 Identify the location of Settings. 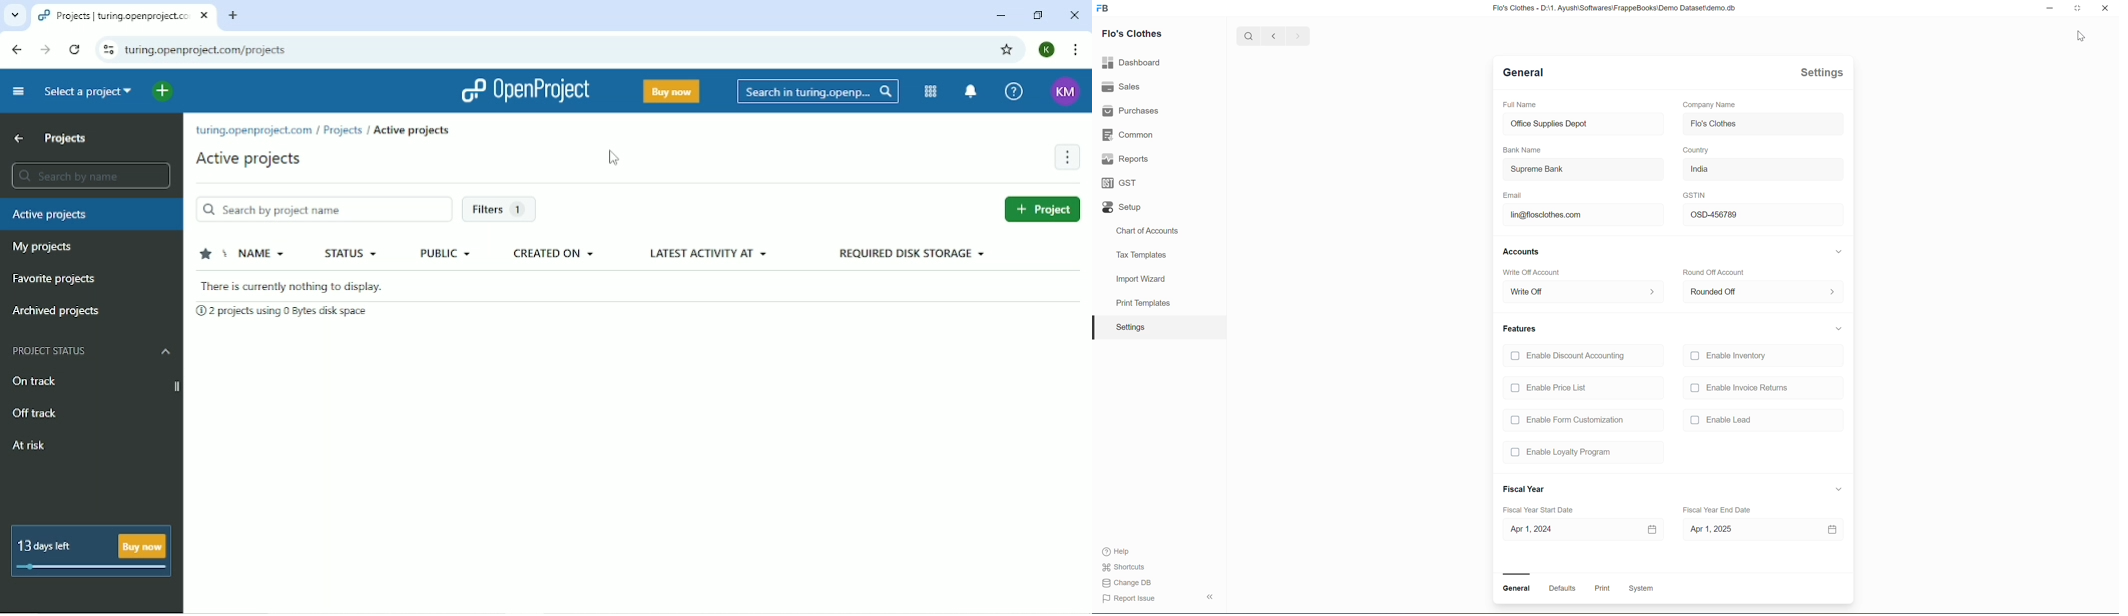
(1822, 73).